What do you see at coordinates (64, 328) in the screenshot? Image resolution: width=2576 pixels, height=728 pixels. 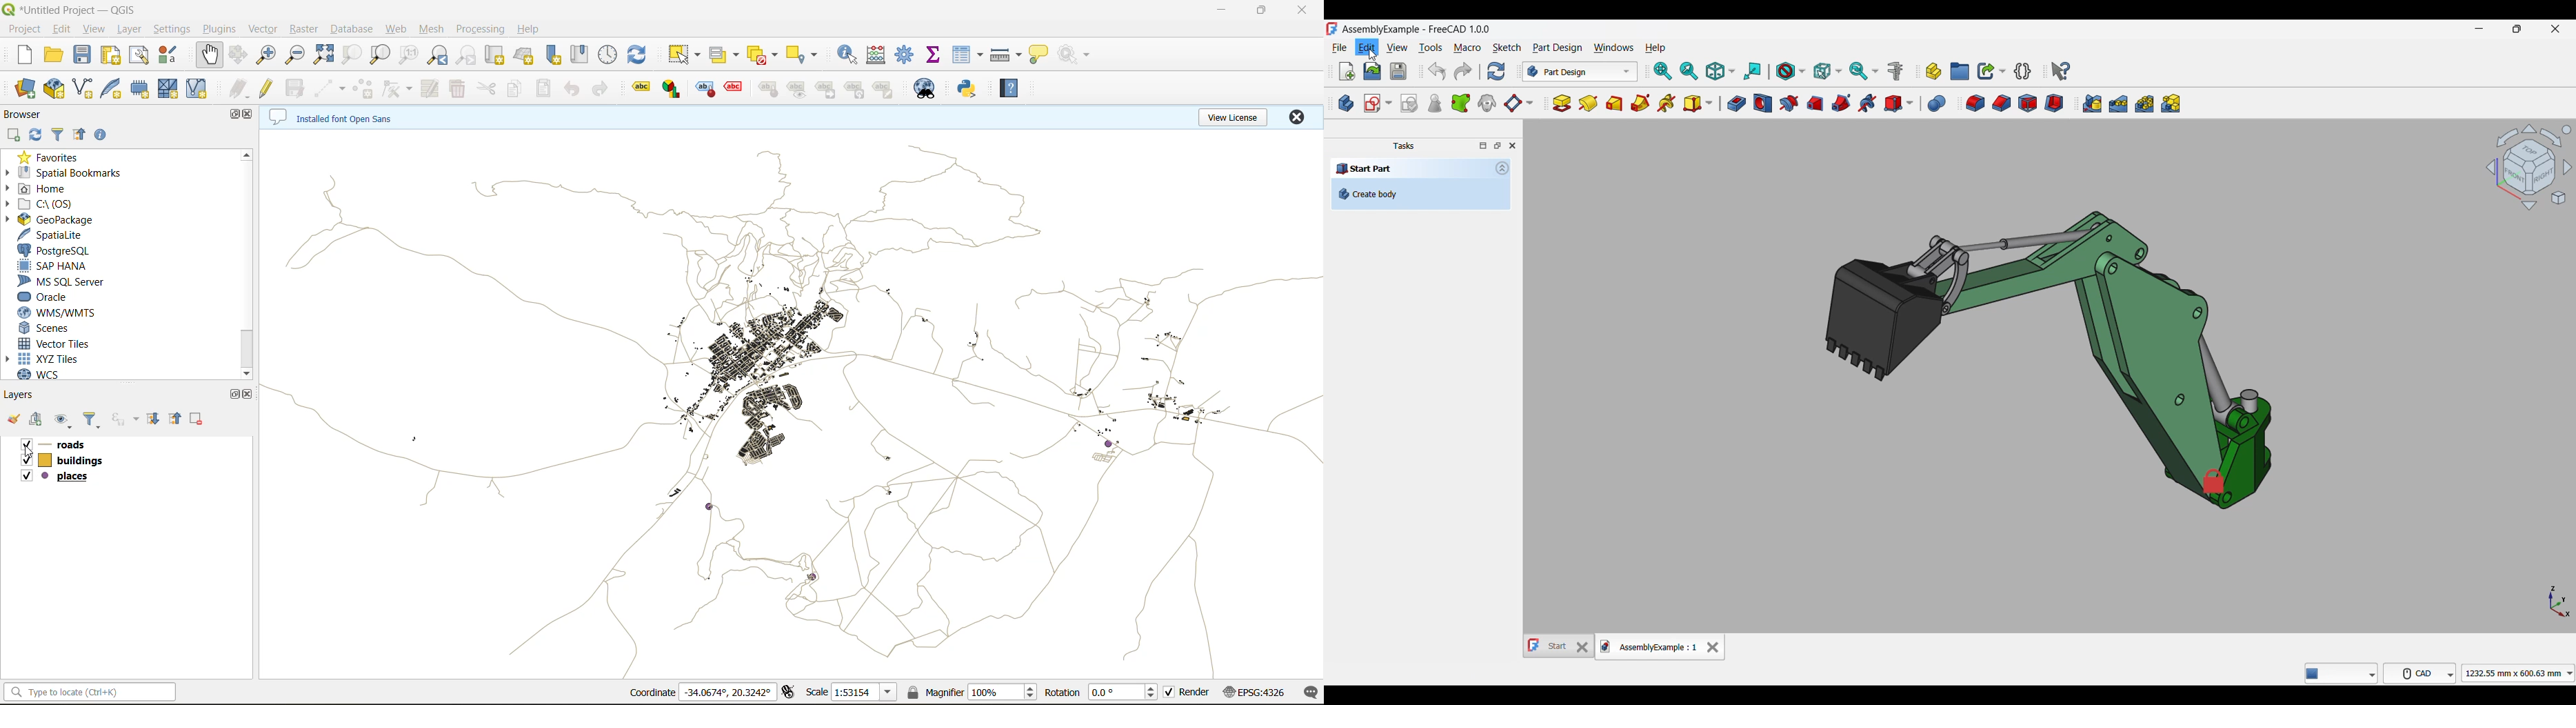 I see `scenes` at bounding box center [64, 328].